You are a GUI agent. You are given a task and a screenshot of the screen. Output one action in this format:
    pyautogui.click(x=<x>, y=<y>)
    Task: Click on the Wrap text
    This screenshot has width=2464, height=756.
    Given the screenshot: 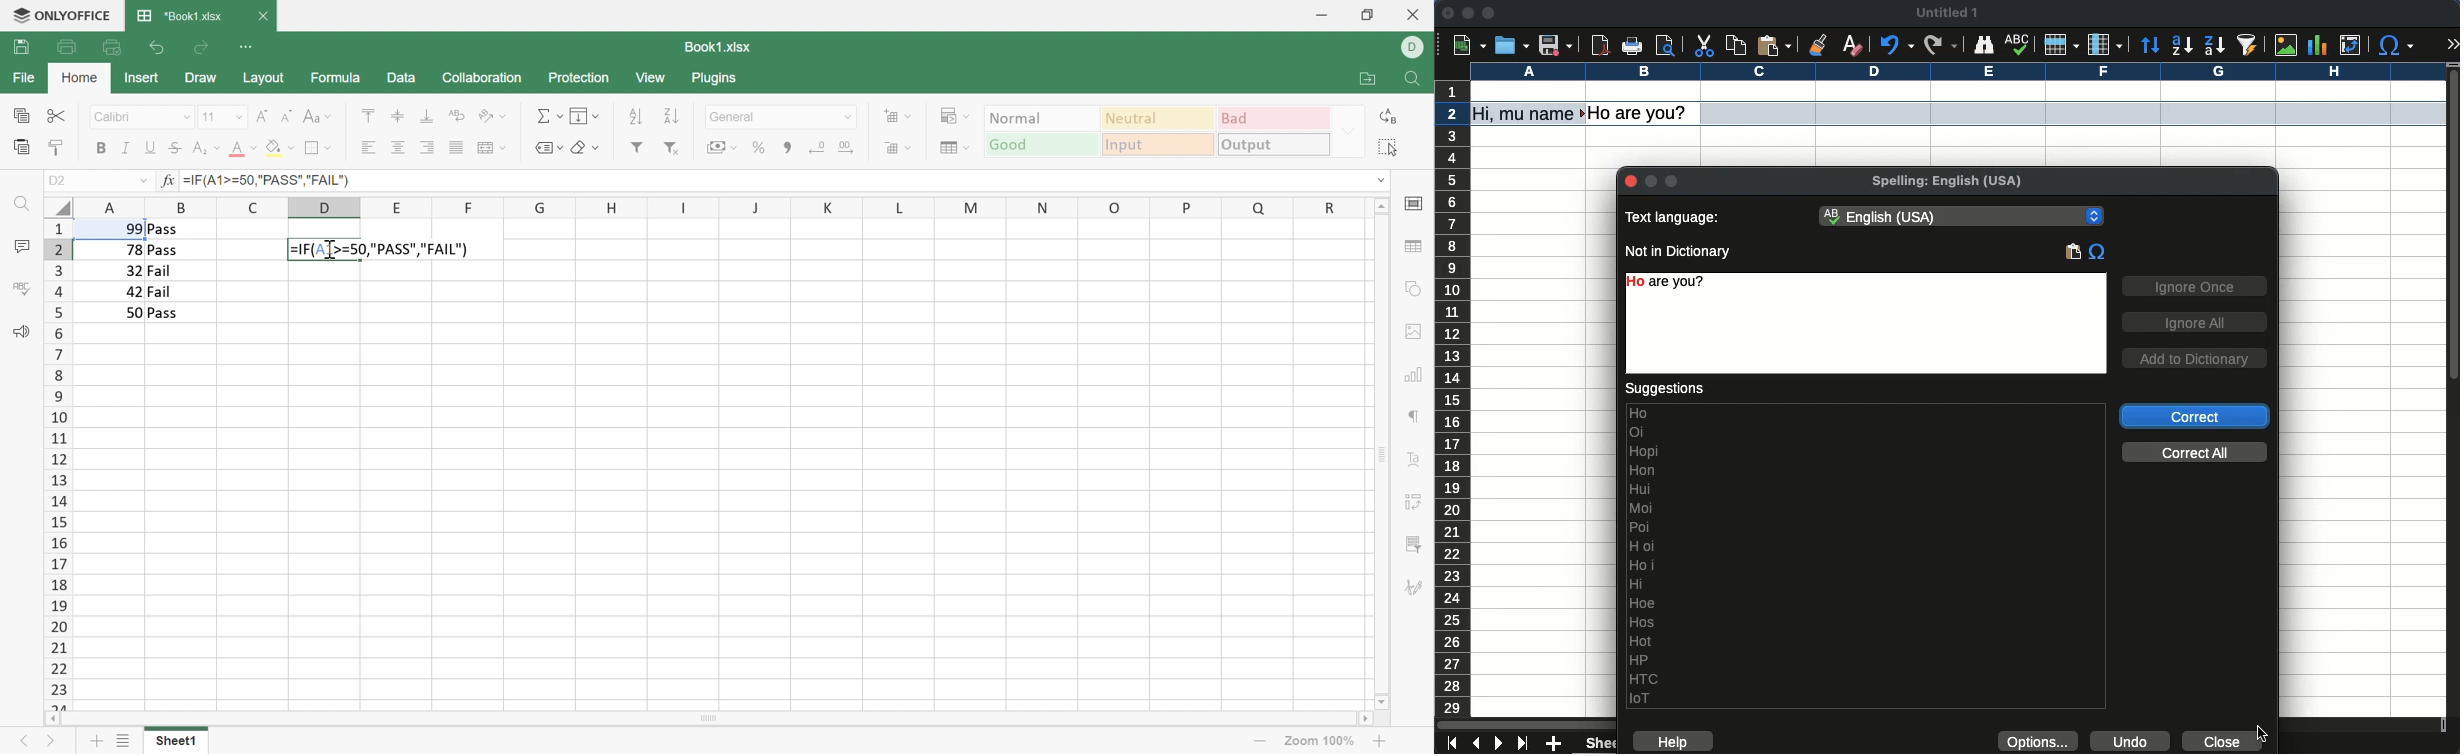 What is the action you would take?
    pyautogui.click(x=456, y=116)
    